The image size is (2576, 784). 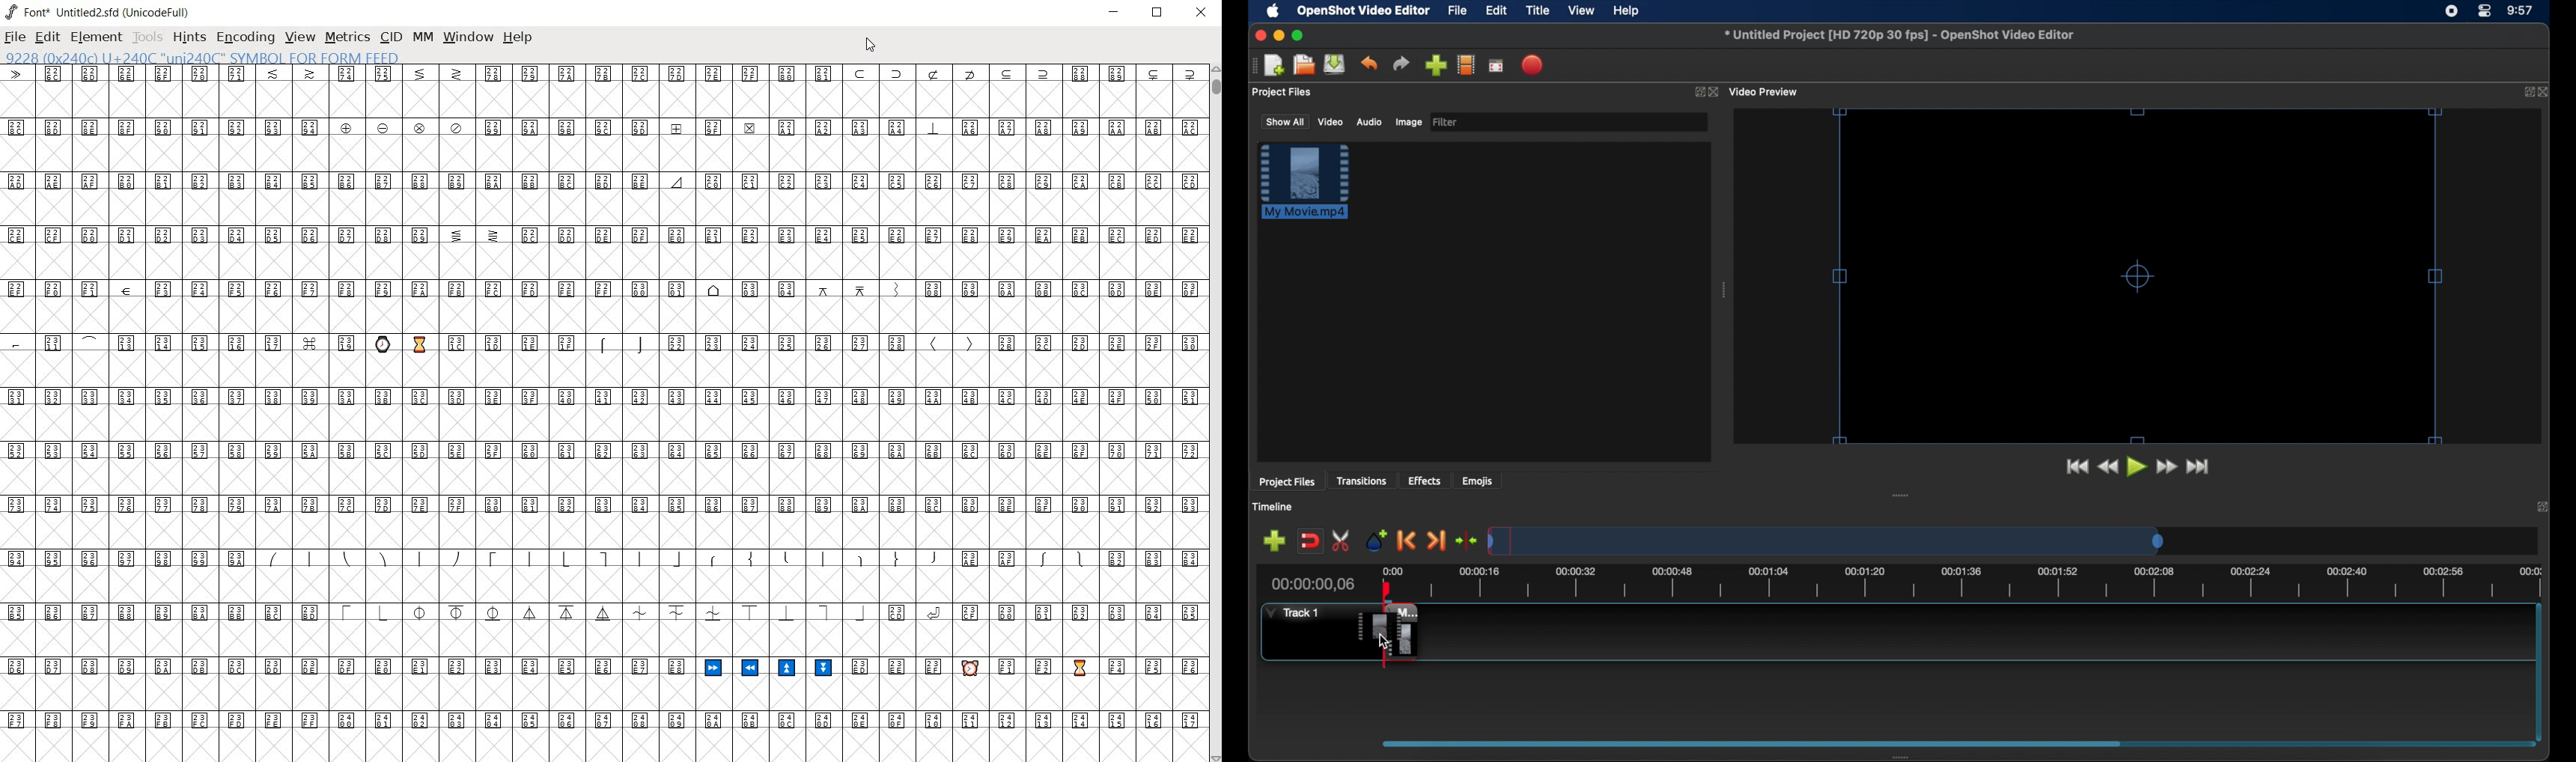 What do you see at coordinates (1342, 541) in the screenshot?
I see `enable razor` at bounding box center [1342, 541].